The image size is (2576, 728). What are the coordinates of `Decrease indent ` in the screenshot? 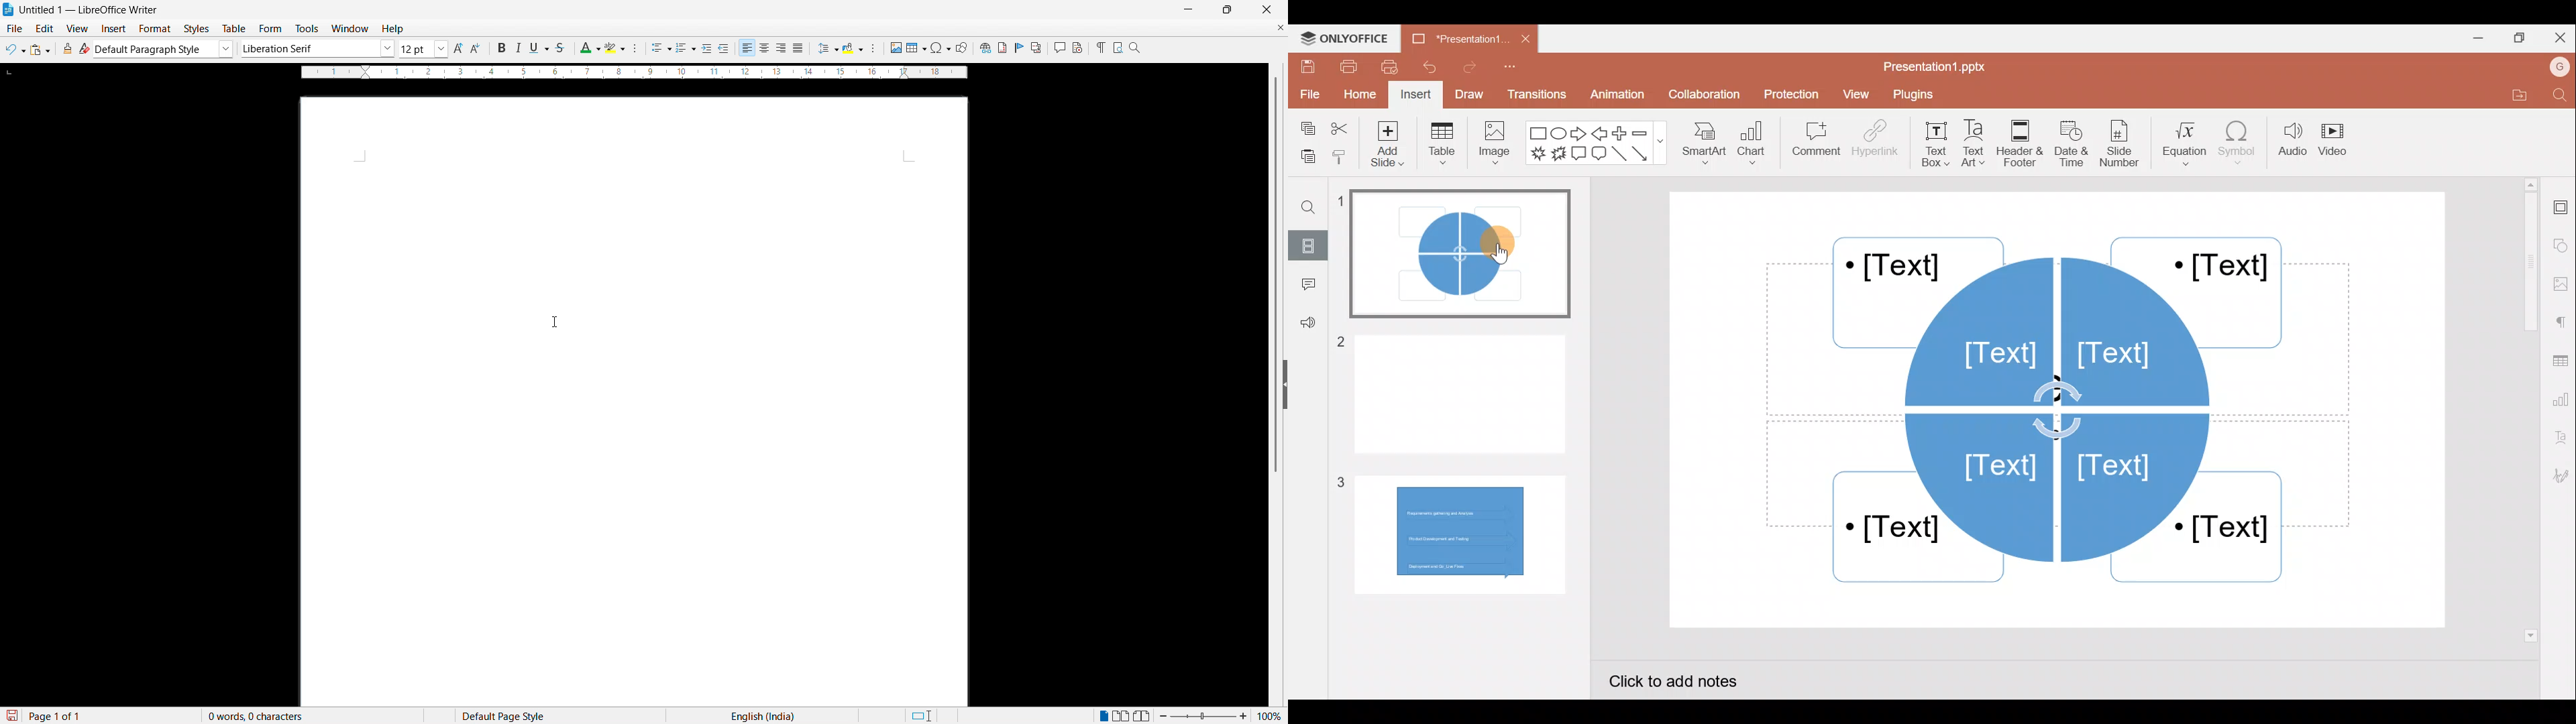 It's located at (724, 48).